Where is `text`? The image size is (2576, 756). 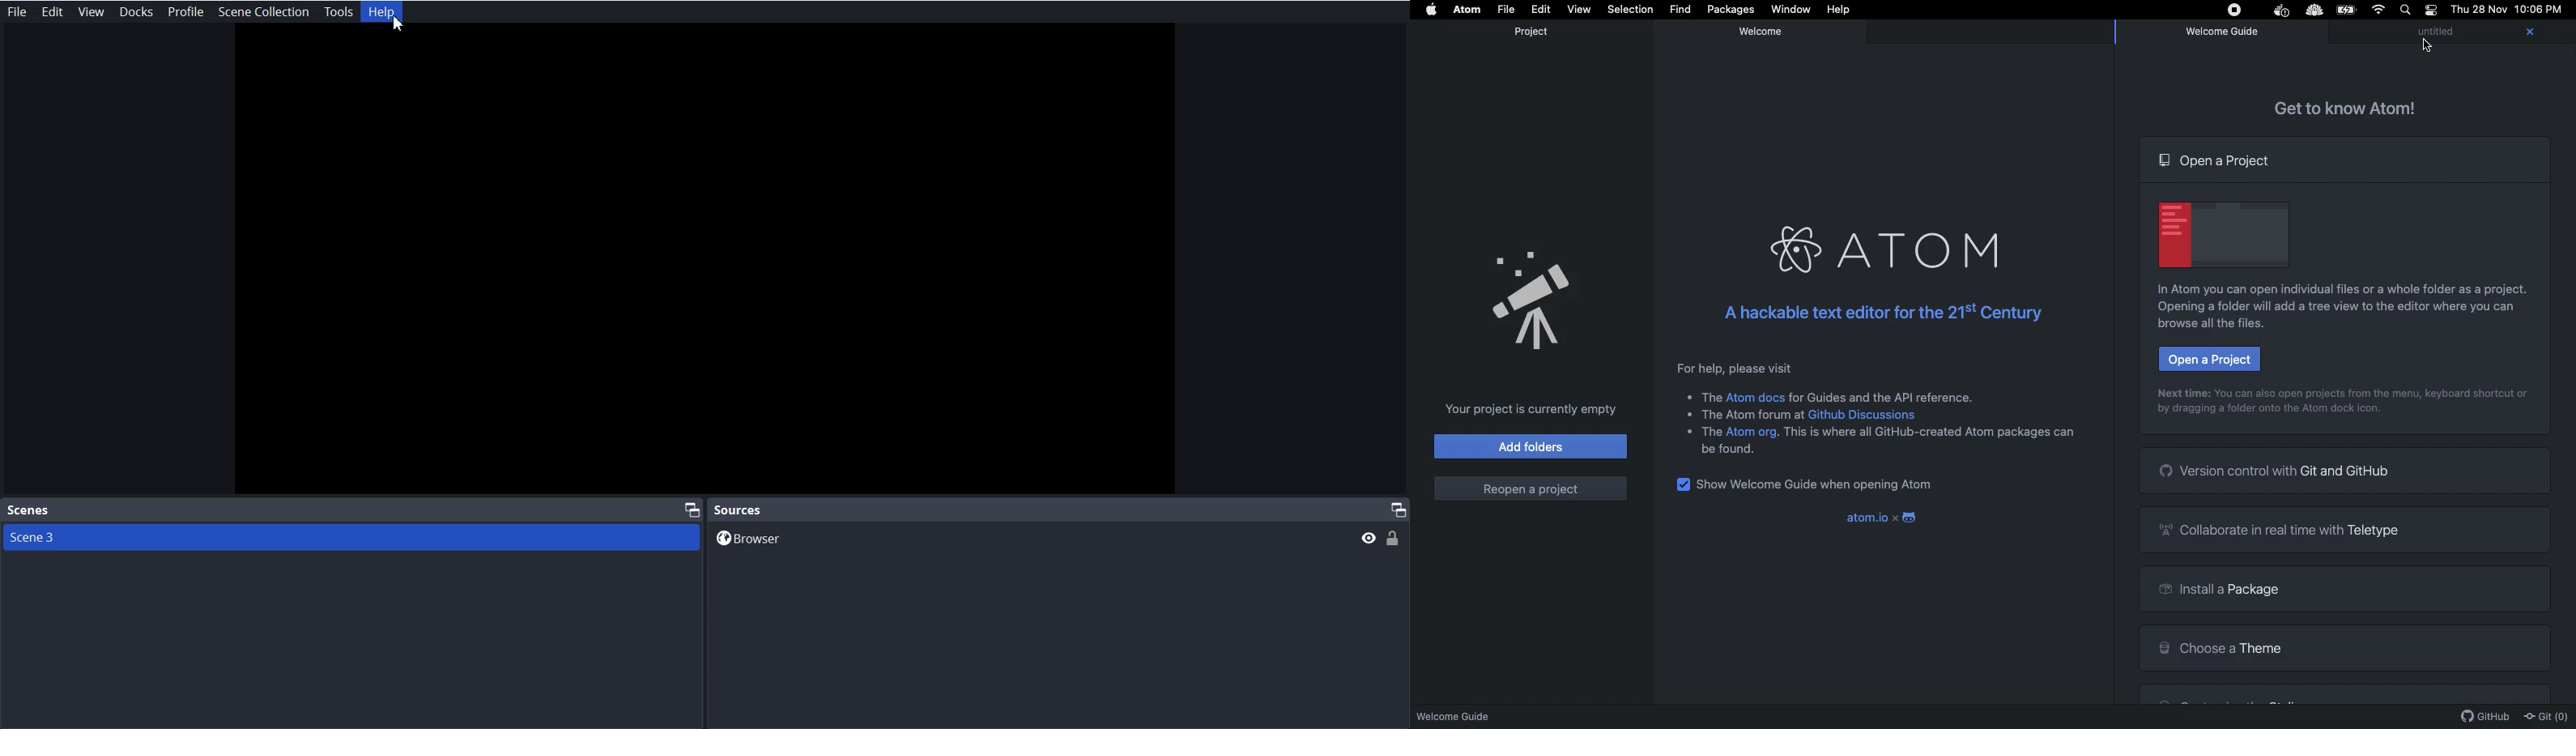
text is located at coordinates (1731, 450).